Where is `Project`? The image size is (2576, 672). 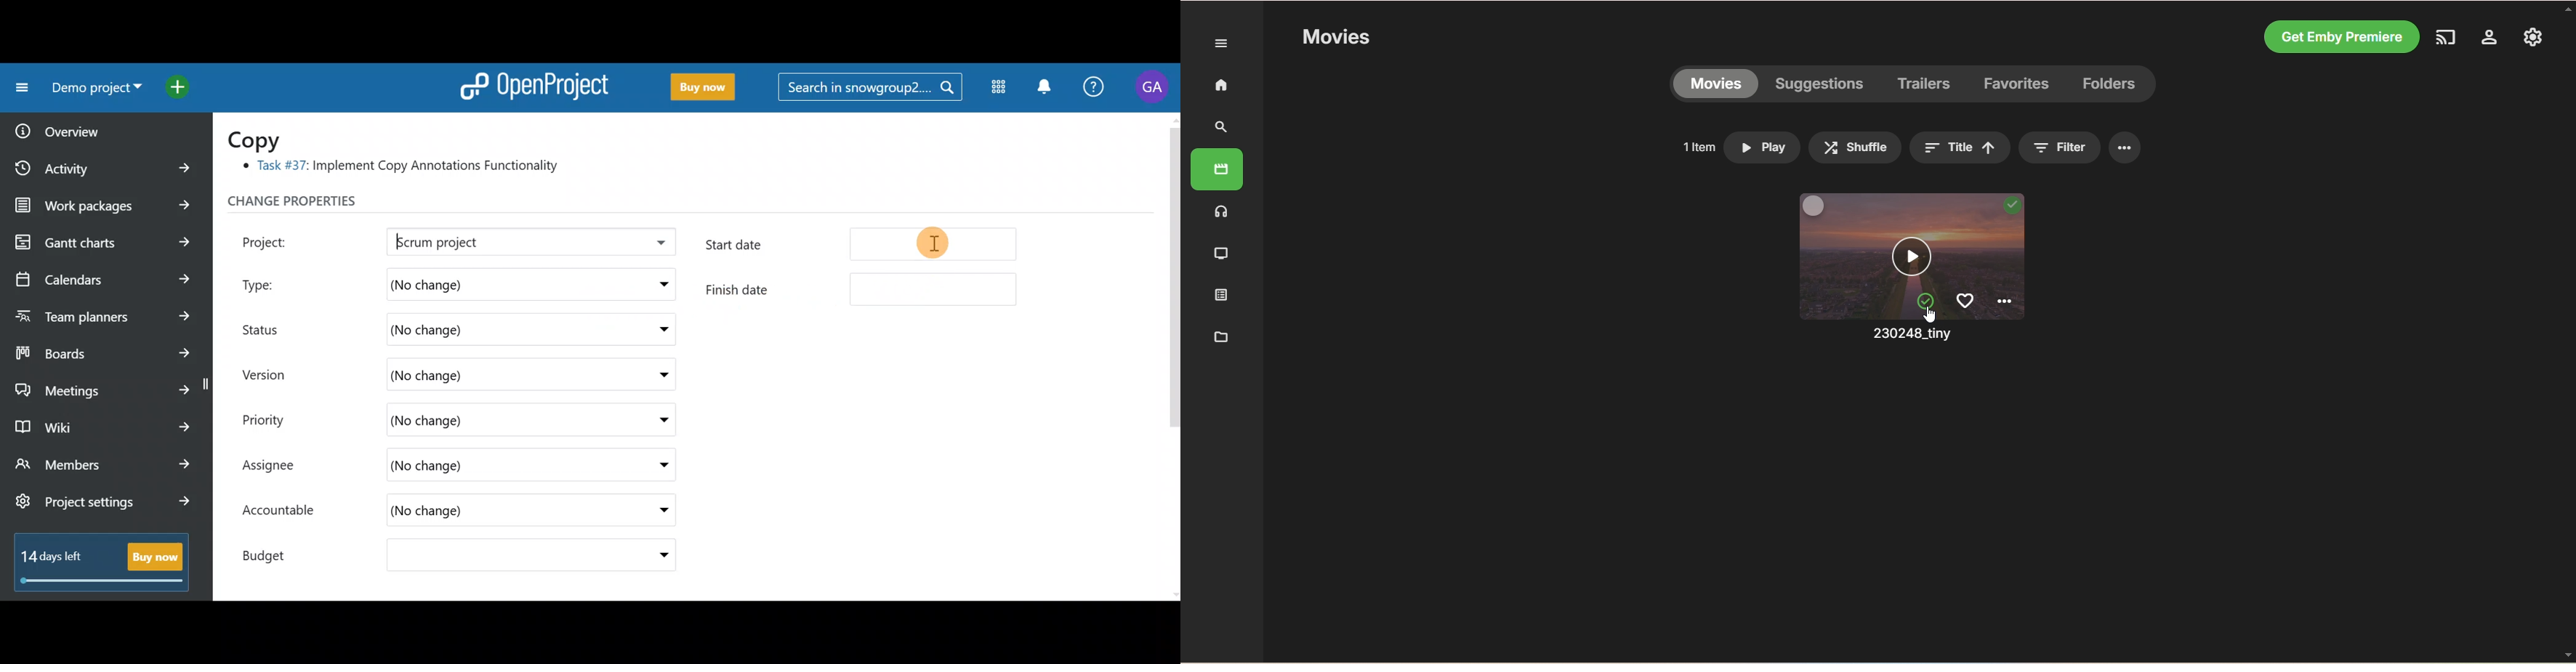
Project is located at coordinates (280, 240).